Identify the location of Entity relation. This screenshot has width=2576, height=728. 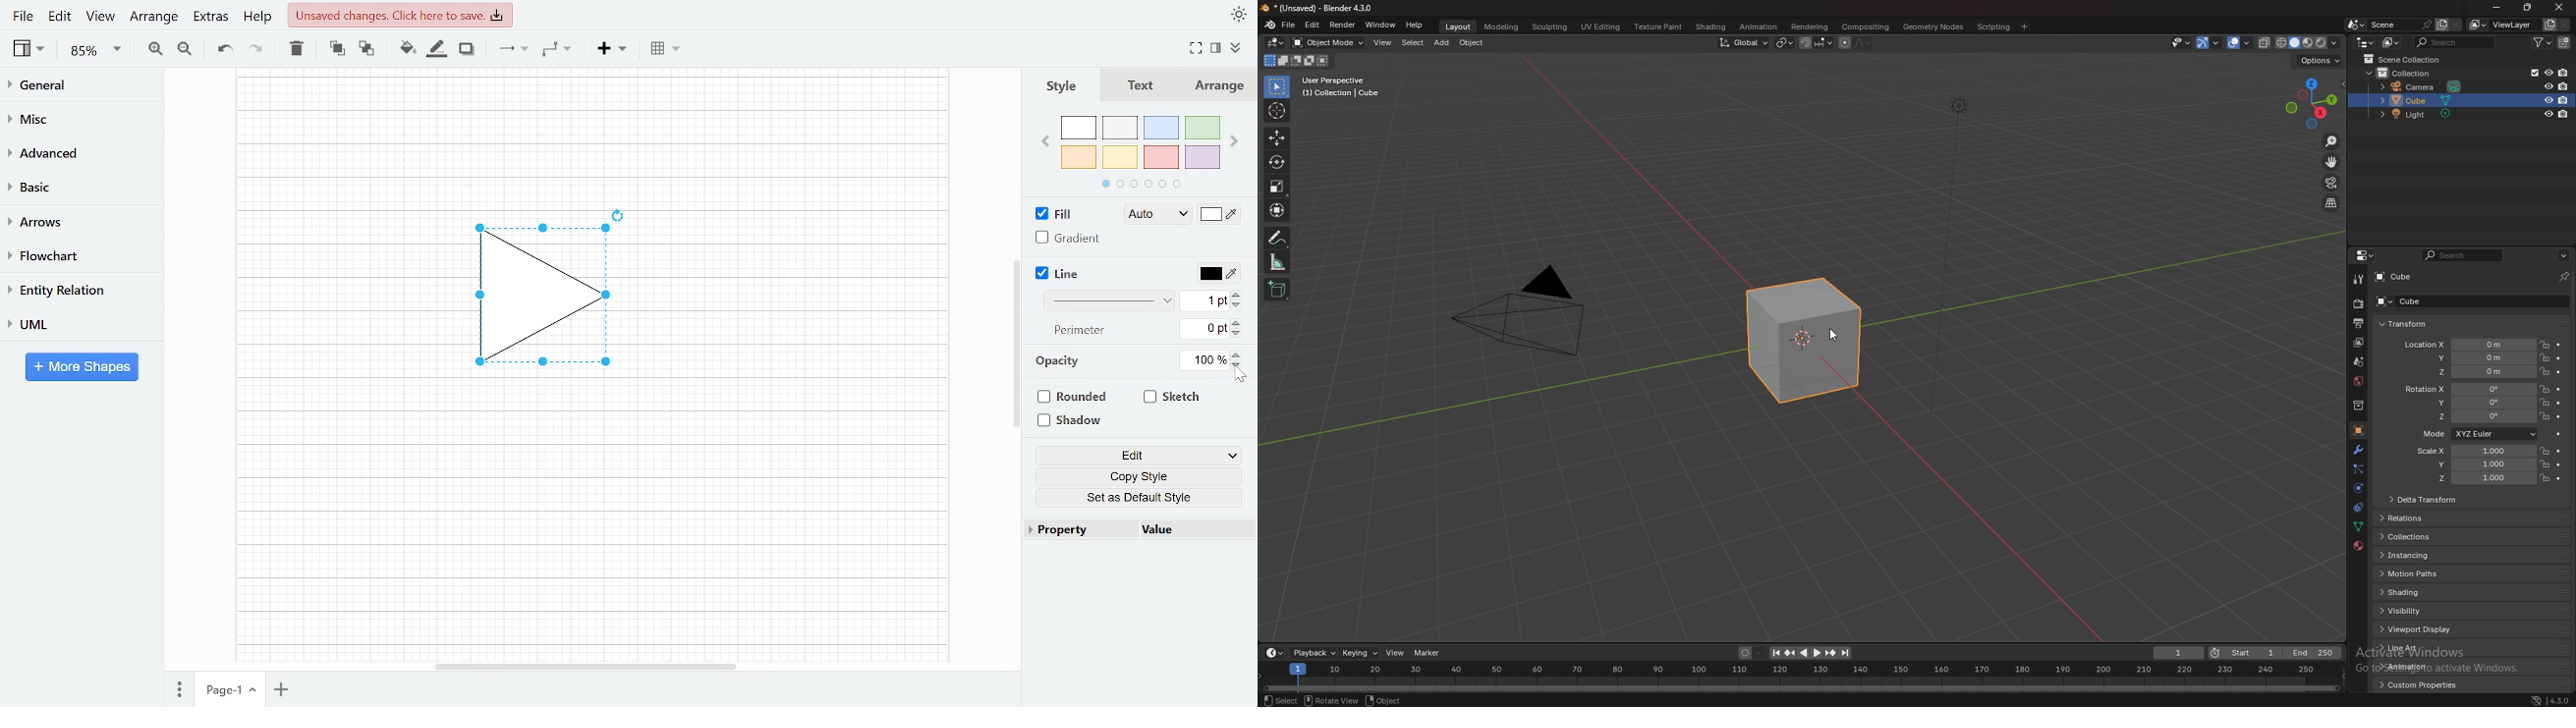
(74, 290).